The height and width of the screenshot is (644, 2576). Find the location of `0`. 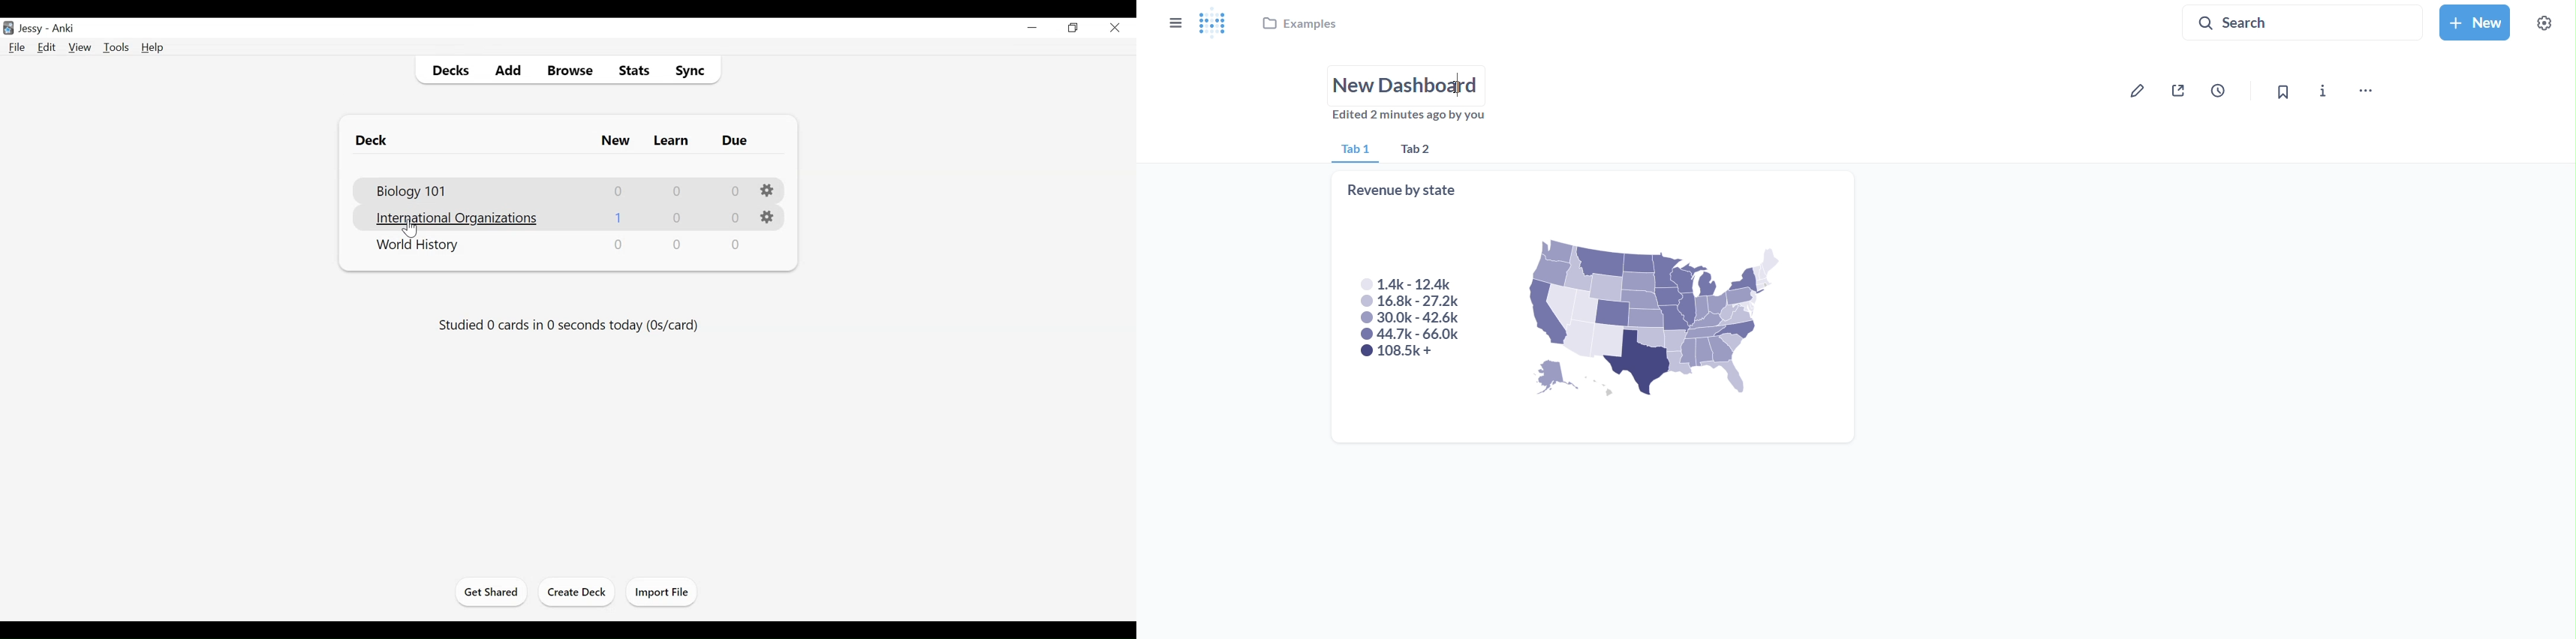

0 is located at coordinates (619, 246).